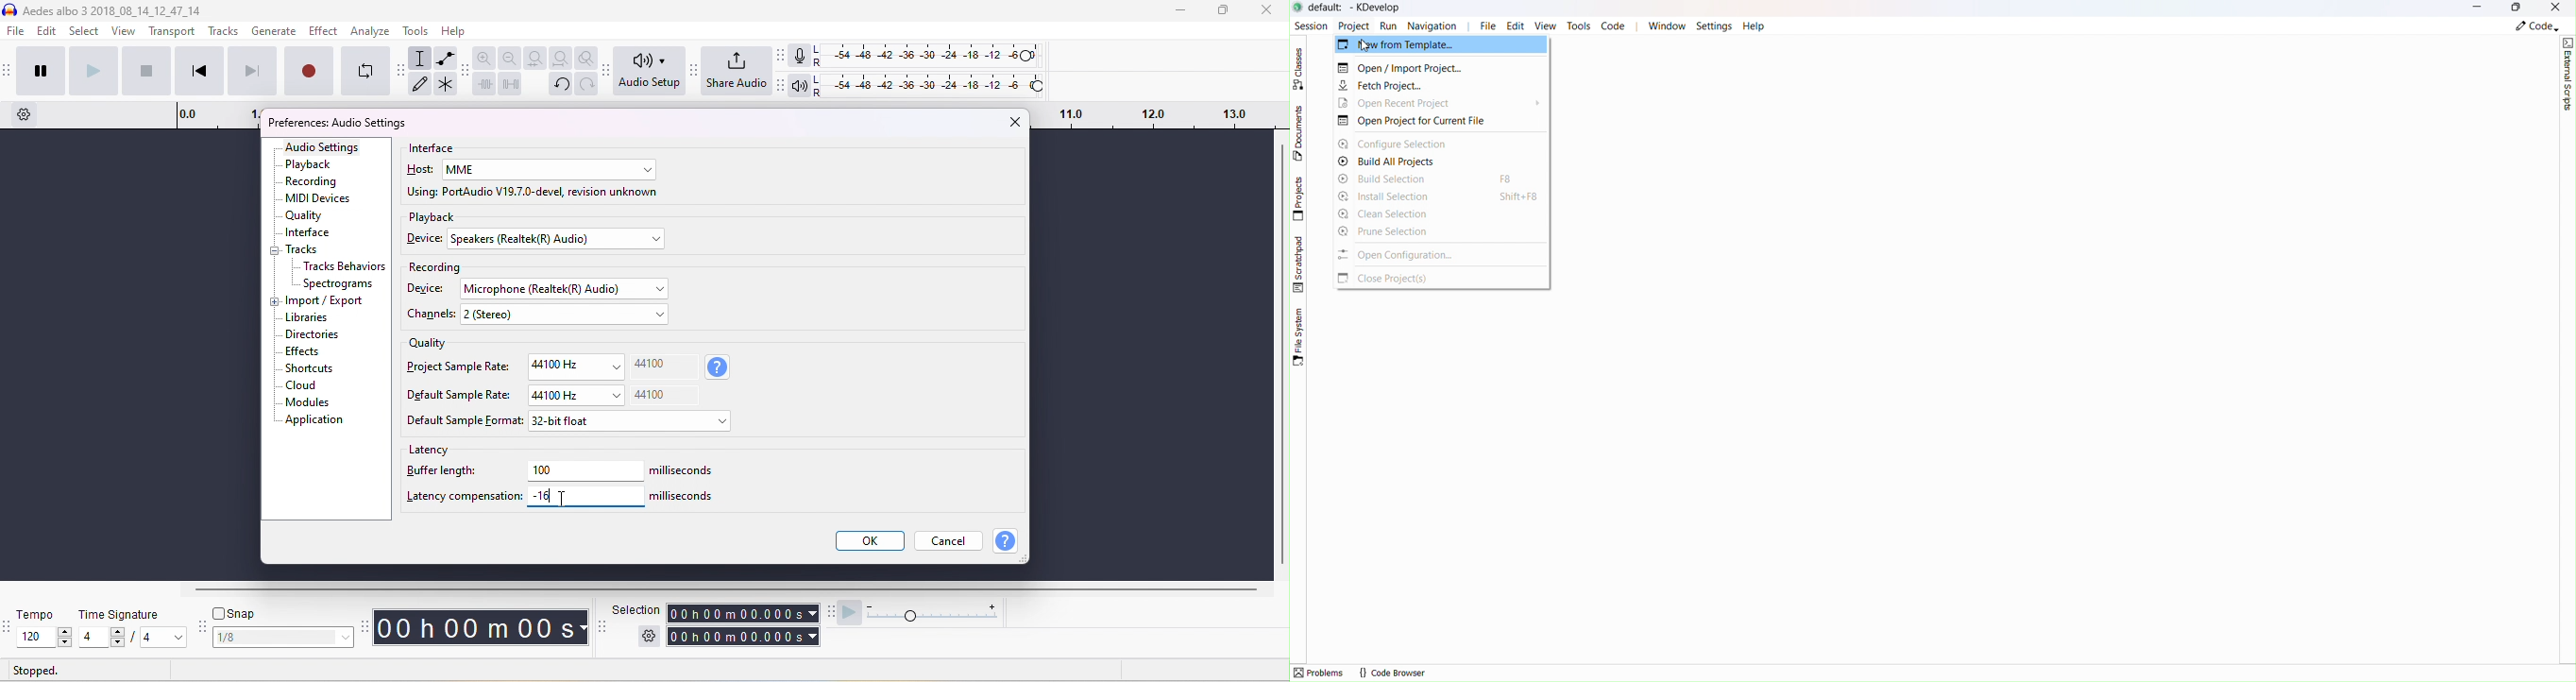 This screenshot has width=2576, height=700. What do you see at coordinates (821, 80) in the screenshot?
I see `L` at bounding box center [821, 80].